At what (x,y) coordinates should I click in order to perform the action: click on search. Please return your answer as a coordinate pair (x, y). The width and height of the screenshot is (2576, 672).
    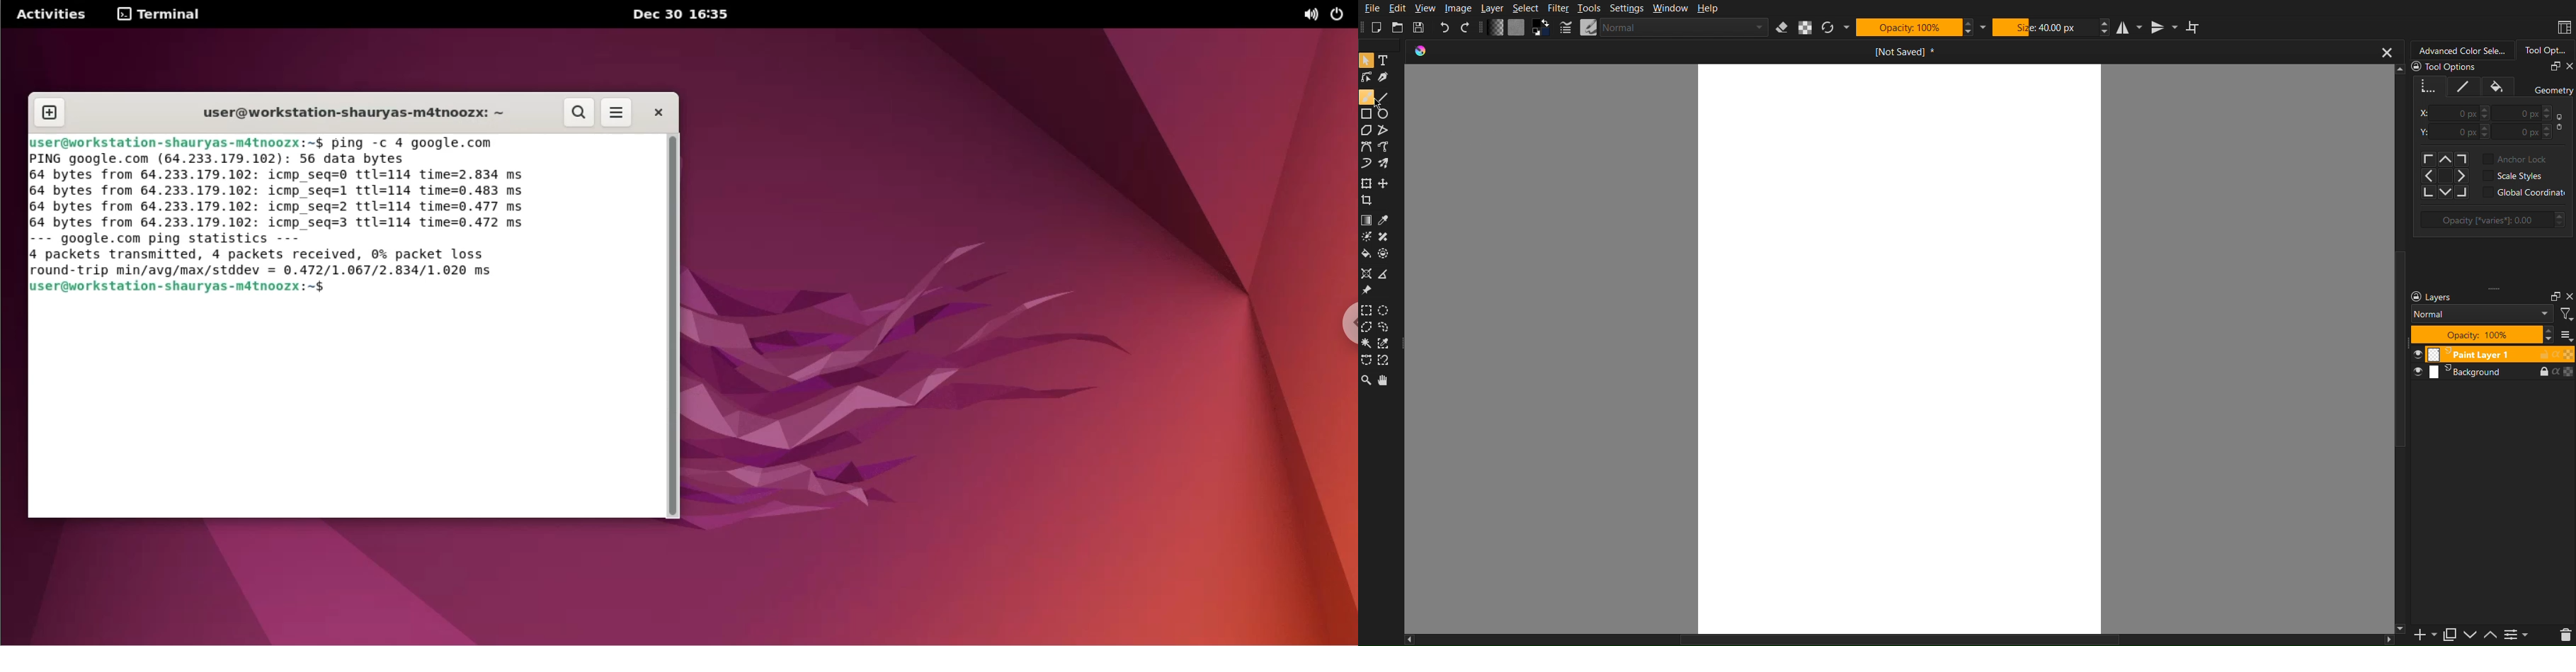
    Looking at the image, I should click on (579, 112).